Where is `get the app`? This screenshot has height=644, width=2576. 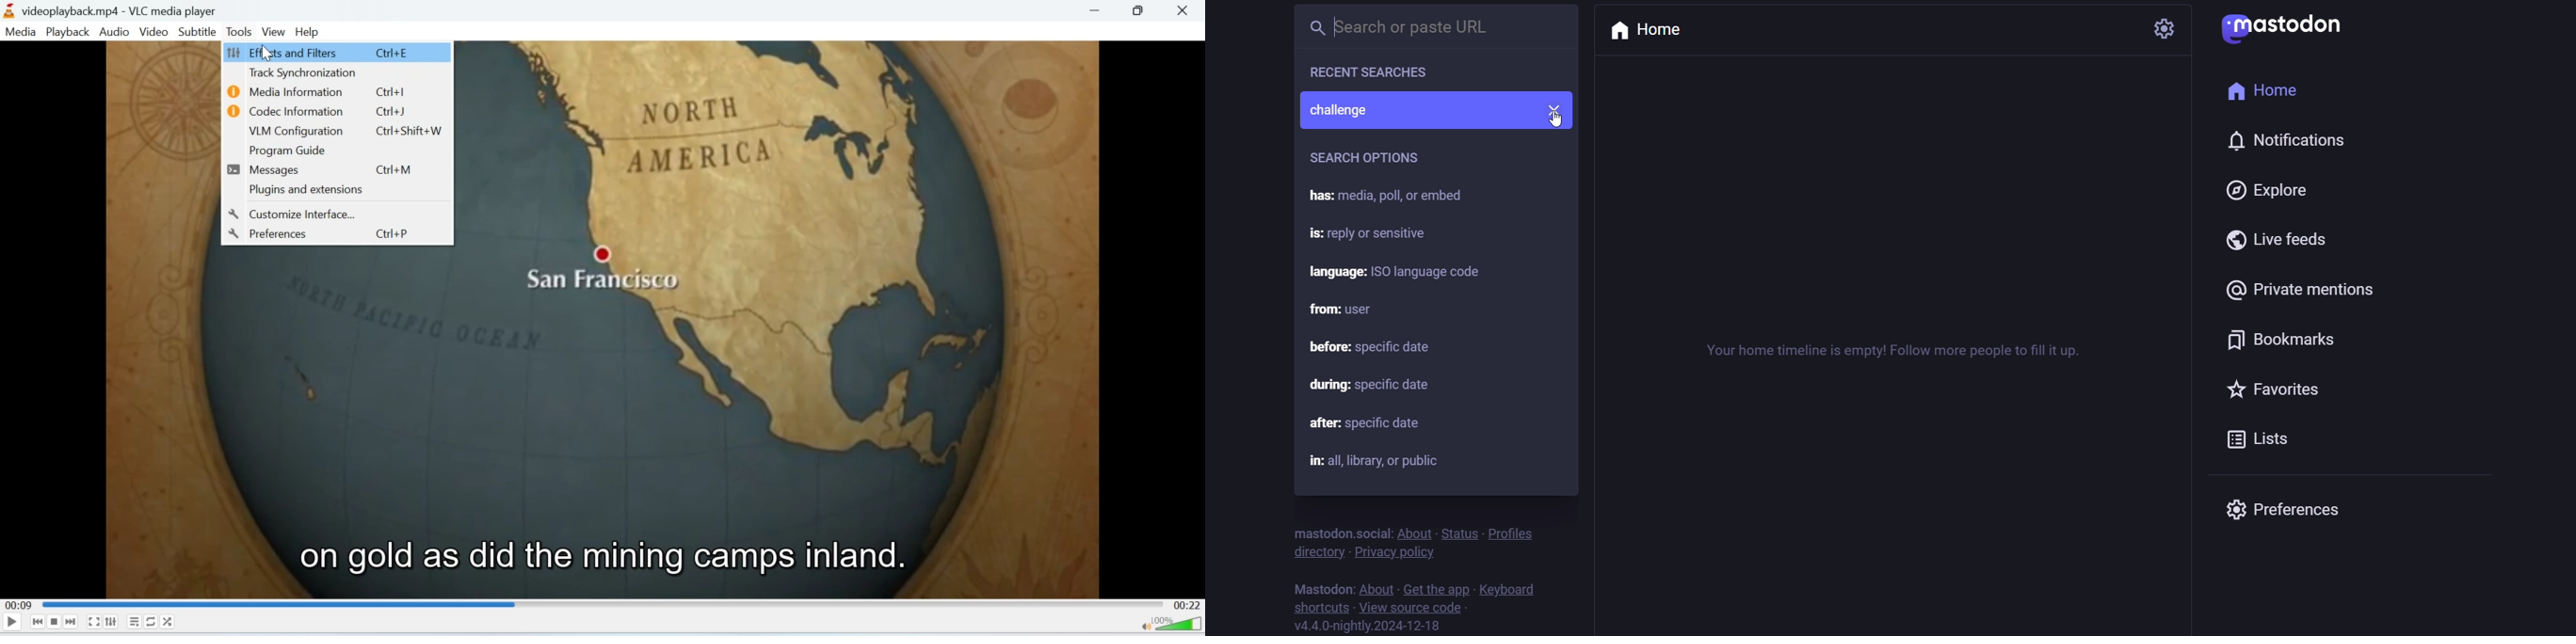
get the app is located at coordinates (1433, 588).